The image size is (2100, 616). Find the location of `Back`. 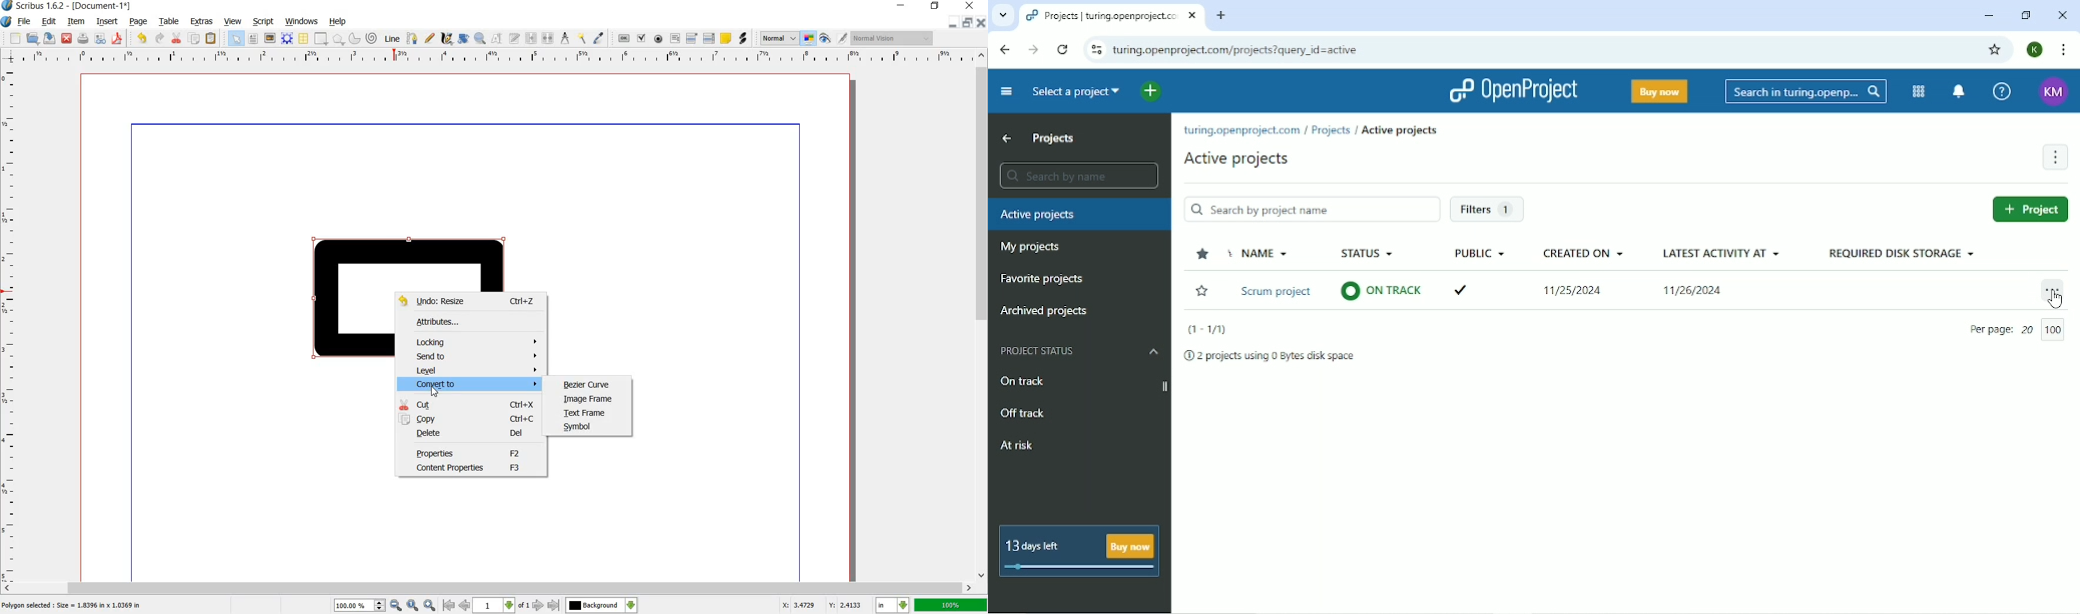

Back is located at coordinates (1006, 49).